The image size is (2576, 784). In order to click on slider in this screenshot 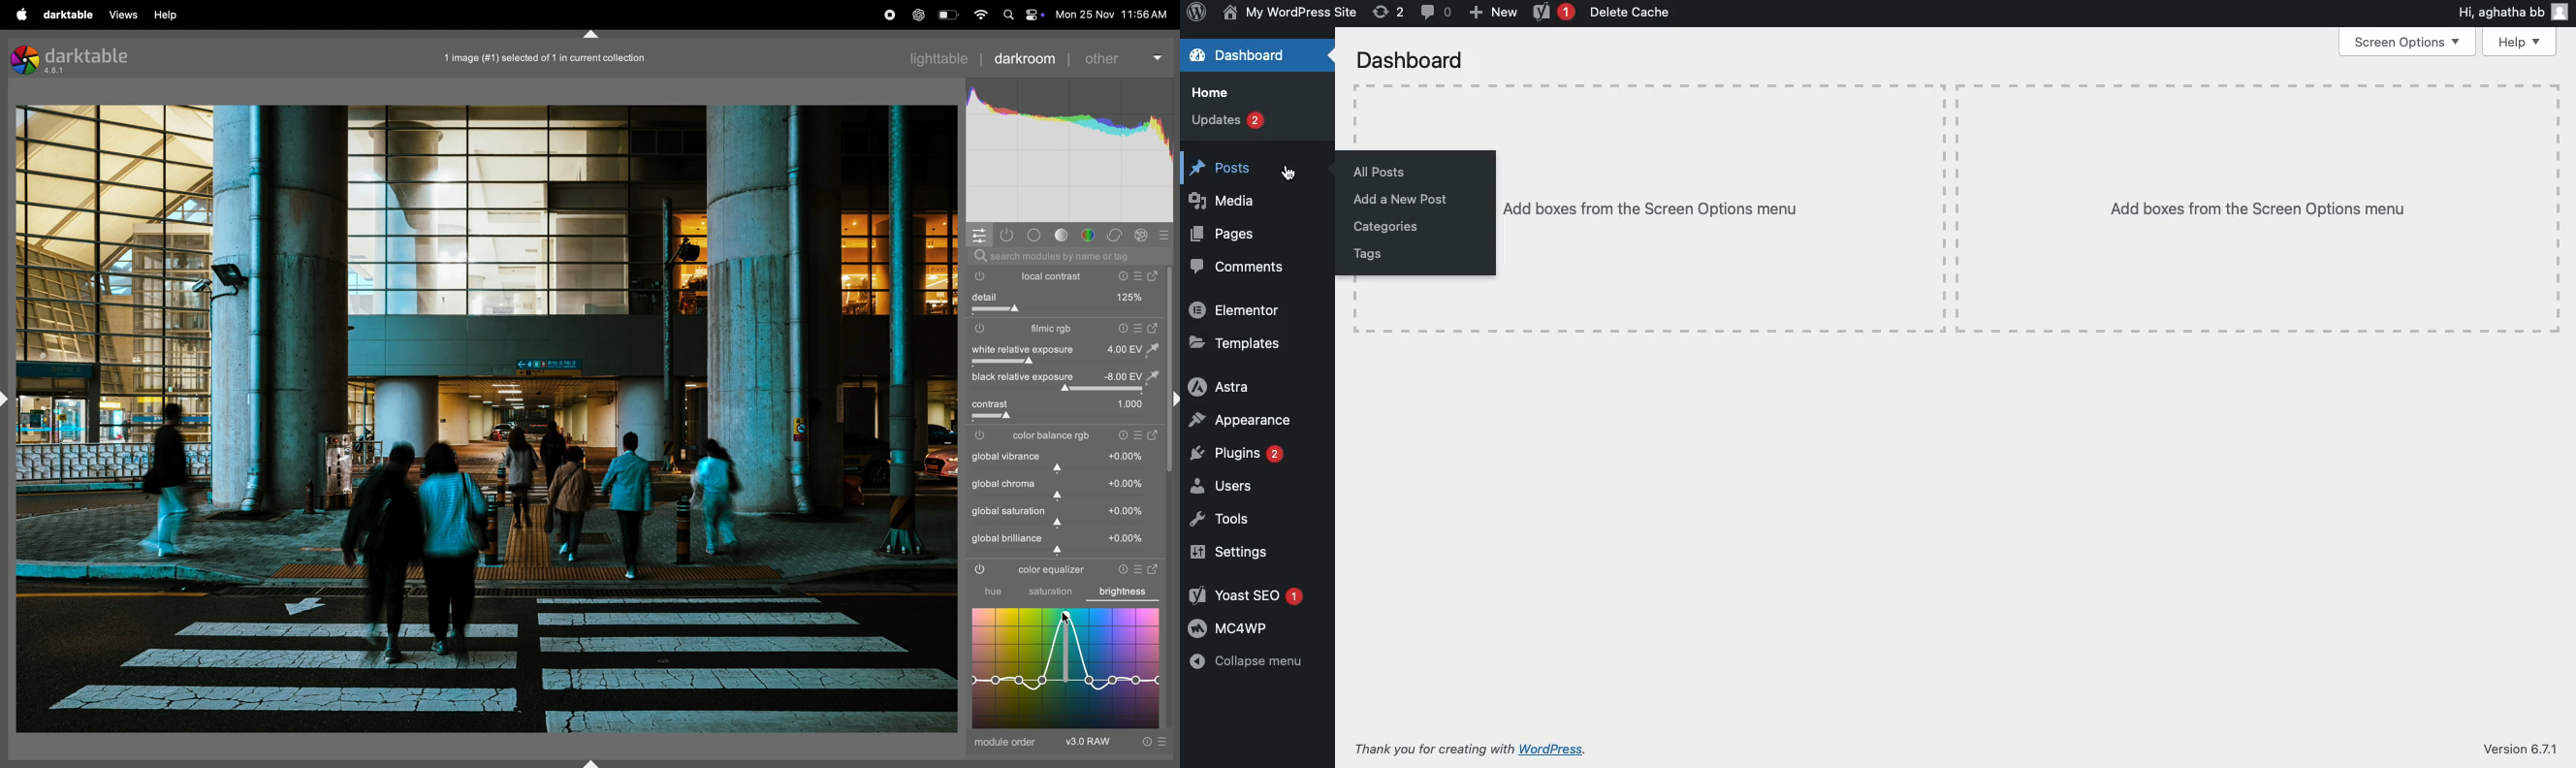, I will do `click(1069, 468)`.